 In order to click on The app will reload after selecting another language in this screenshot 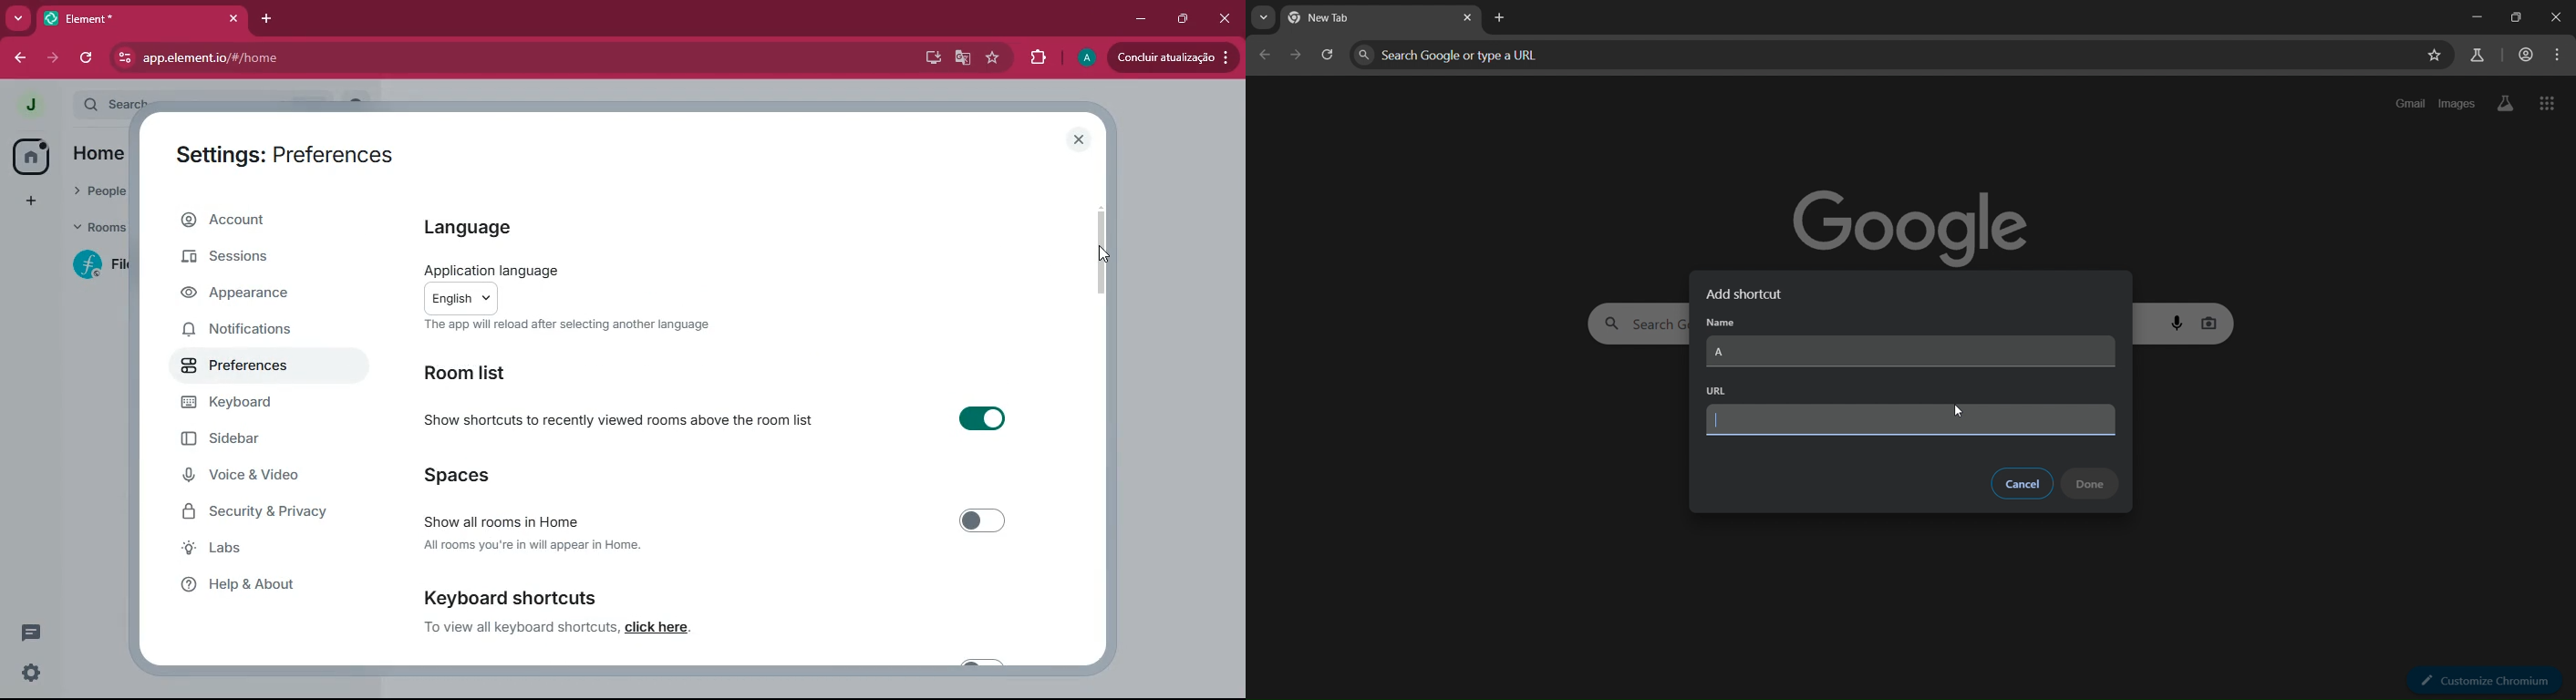, I will do `click(569, 325)`.